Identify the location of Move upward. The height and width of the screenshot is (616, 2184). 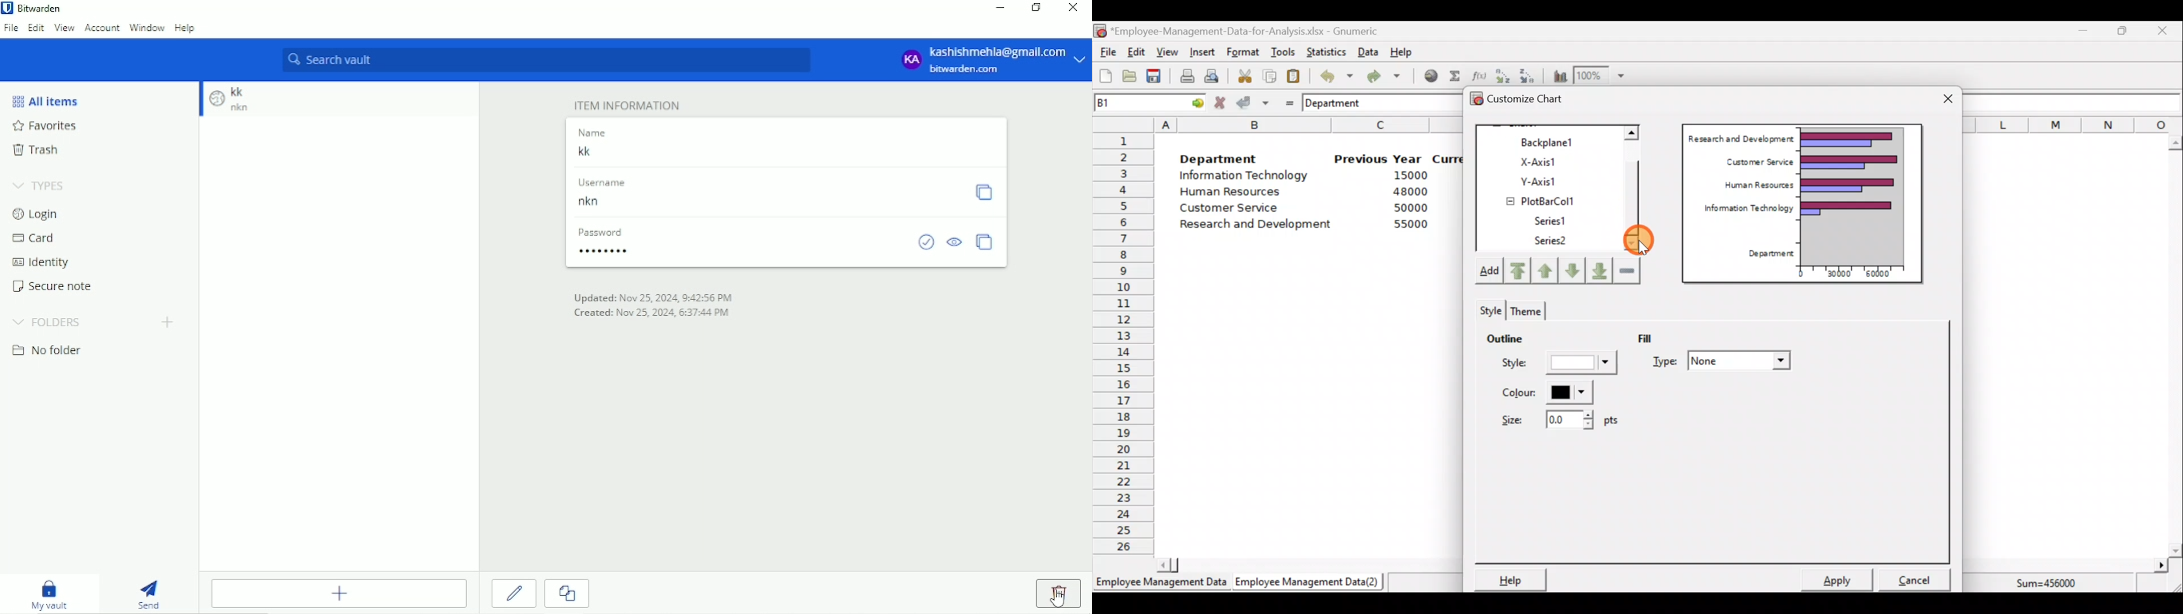
(1516, 271).